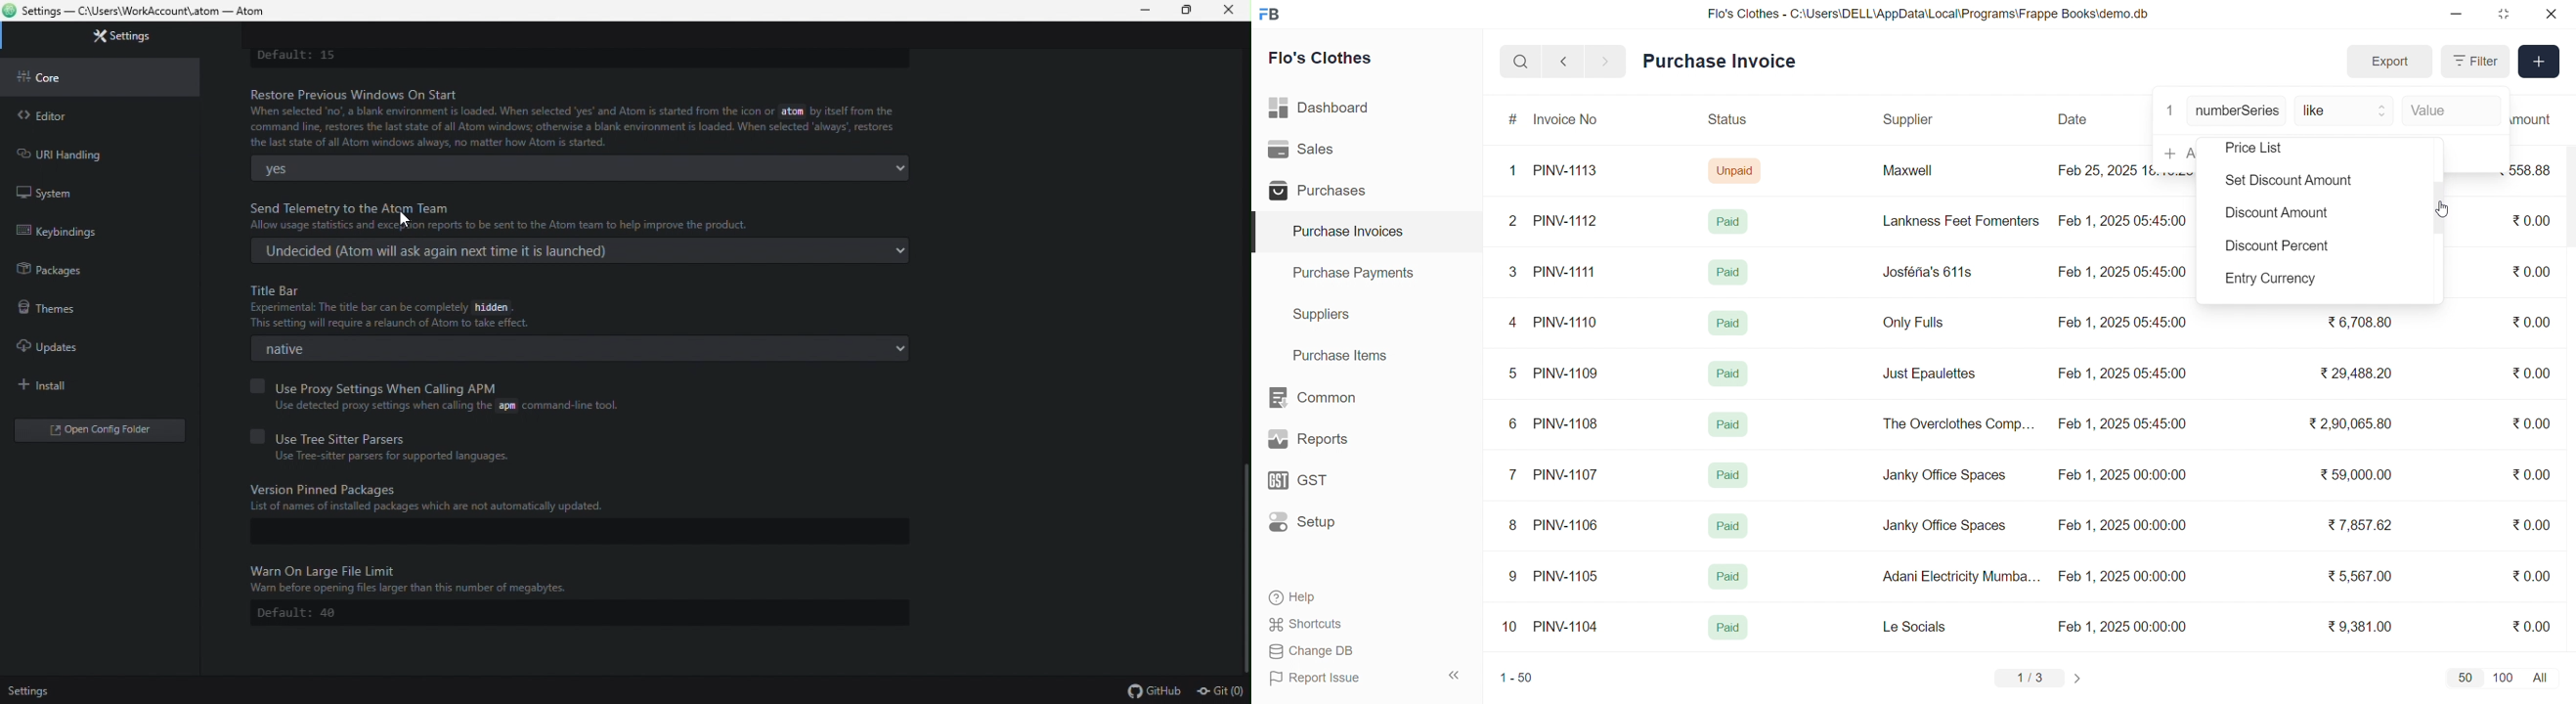 The height and width of the screenshot is (728, 2576). What do you see at coordinates (1571, 525) in the screenshot?
I see `PINV-1106` at bounding box center [1571, 525].